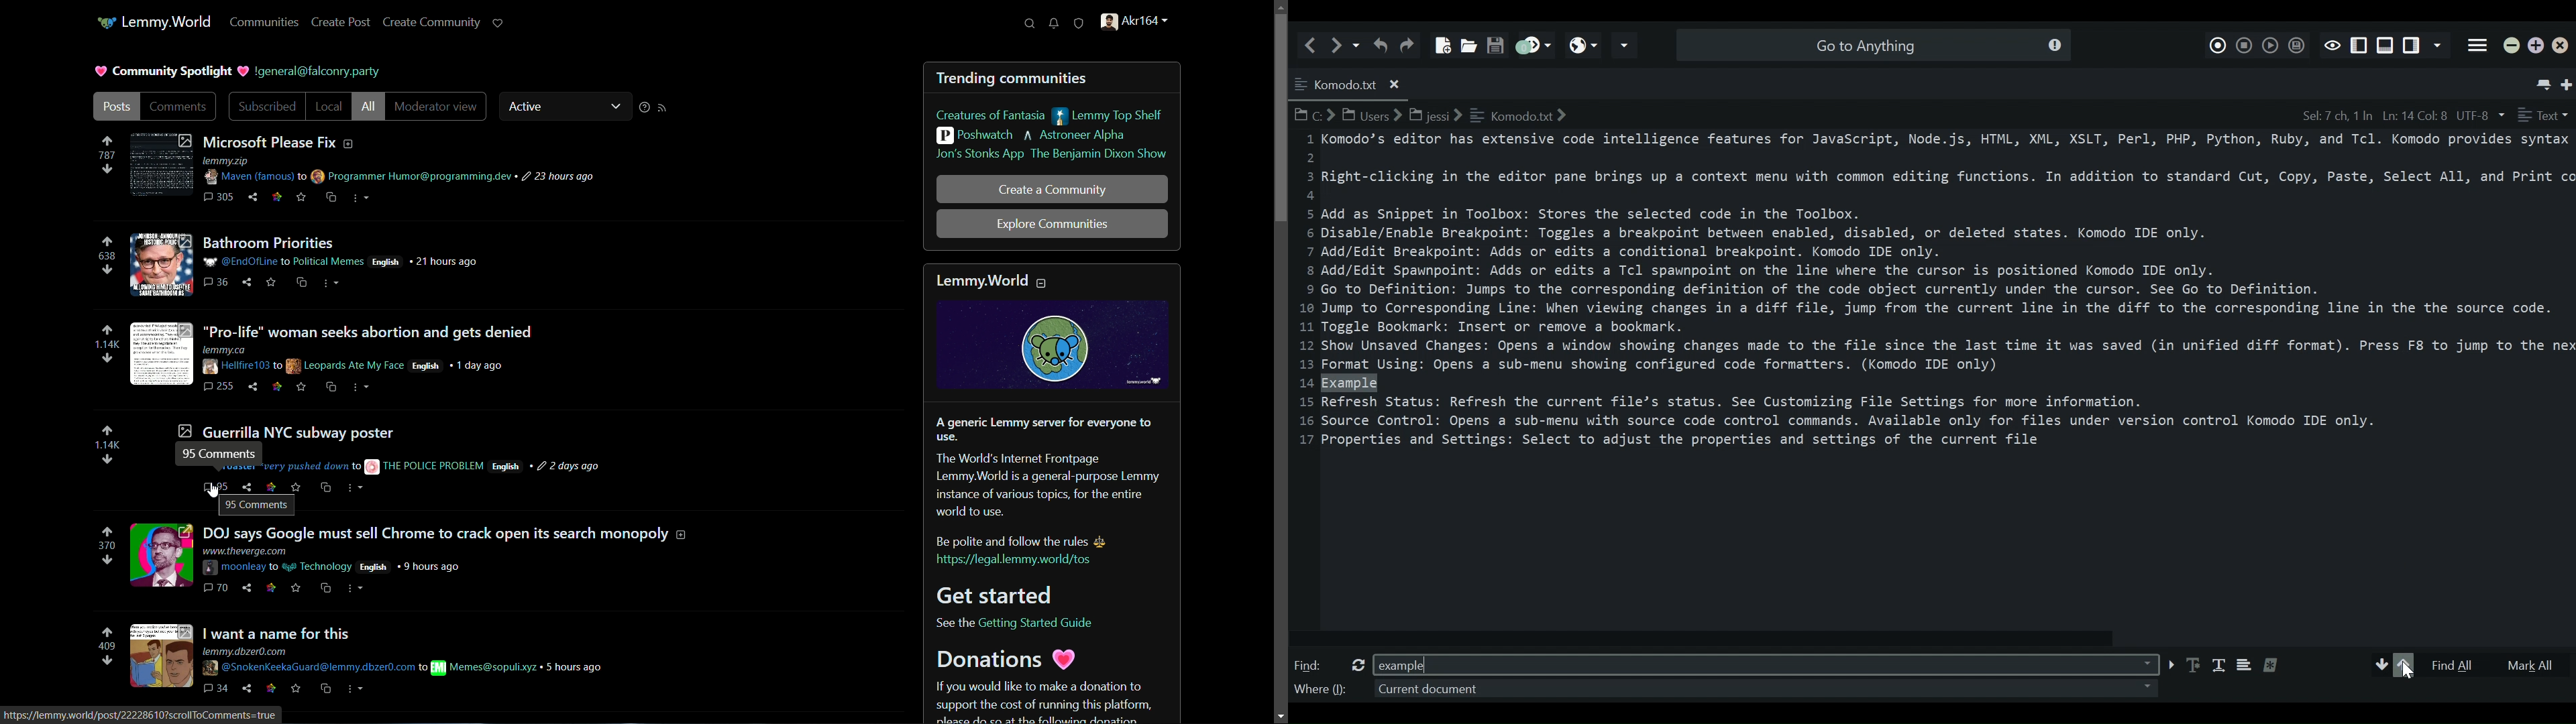  I want to click on 95 comments pop up, so click(219, 451).